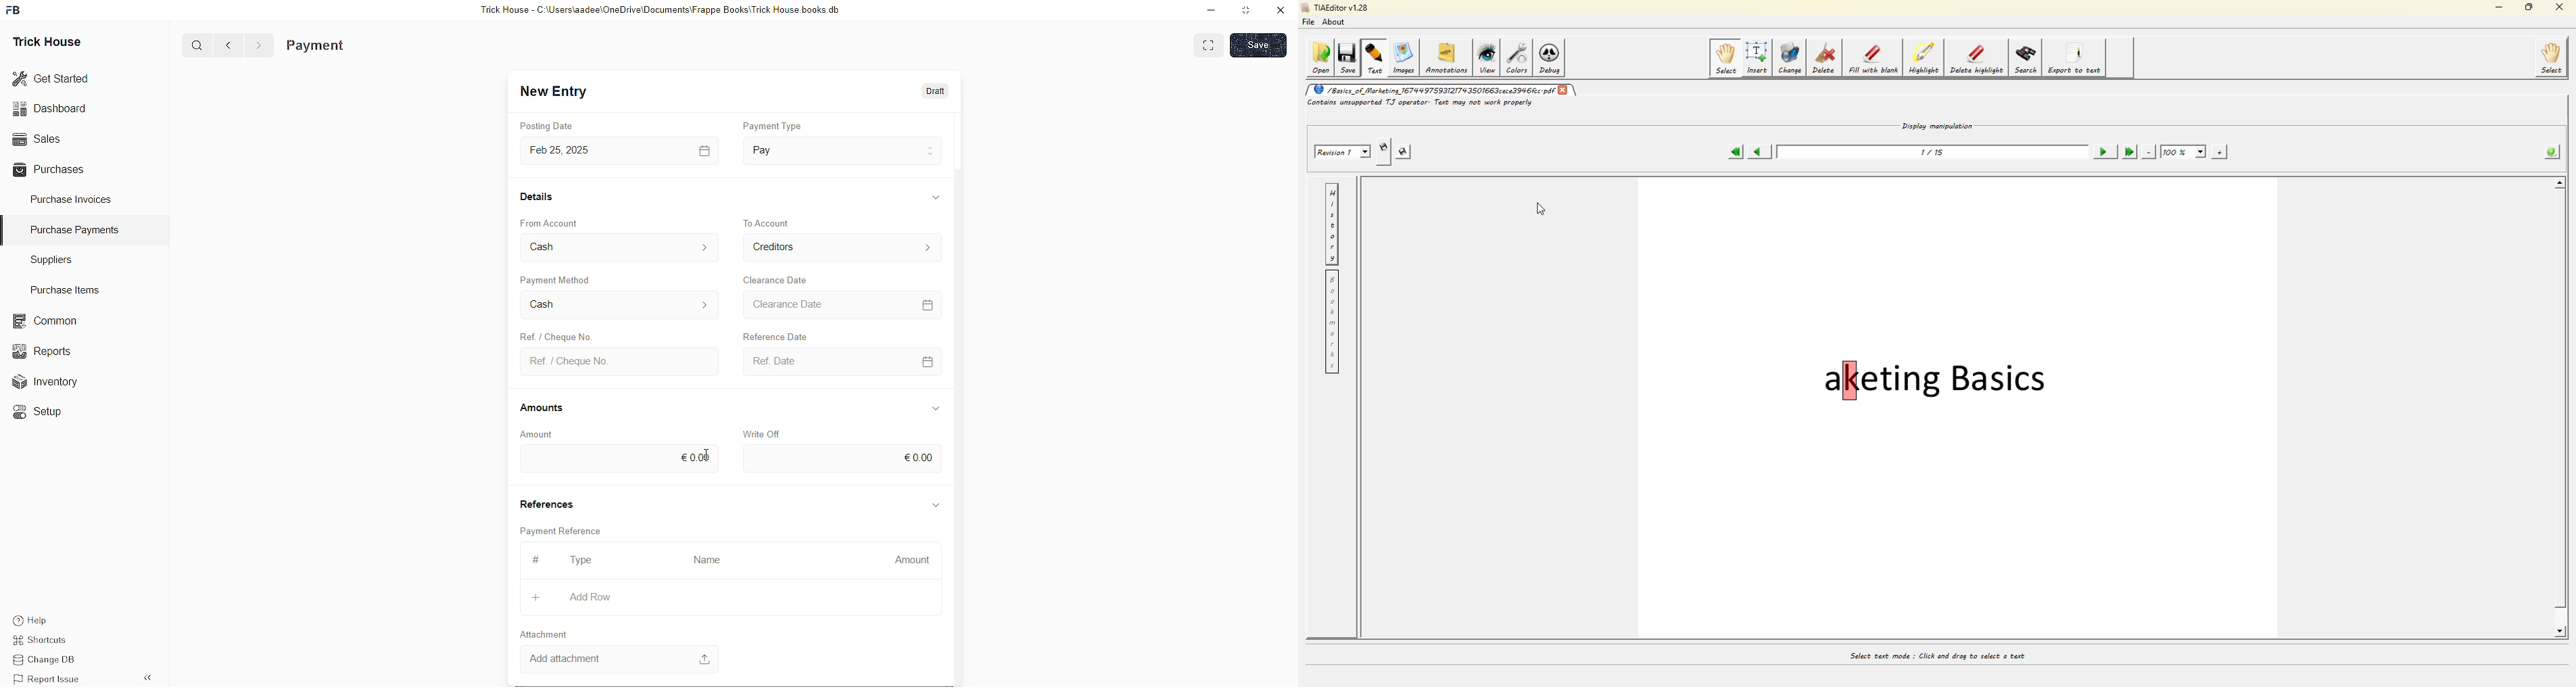 This screenshot has width=2576, height=700. Describe the element at coordinates (1262, 44) in the screenshot. I see `SAVE` at that location.